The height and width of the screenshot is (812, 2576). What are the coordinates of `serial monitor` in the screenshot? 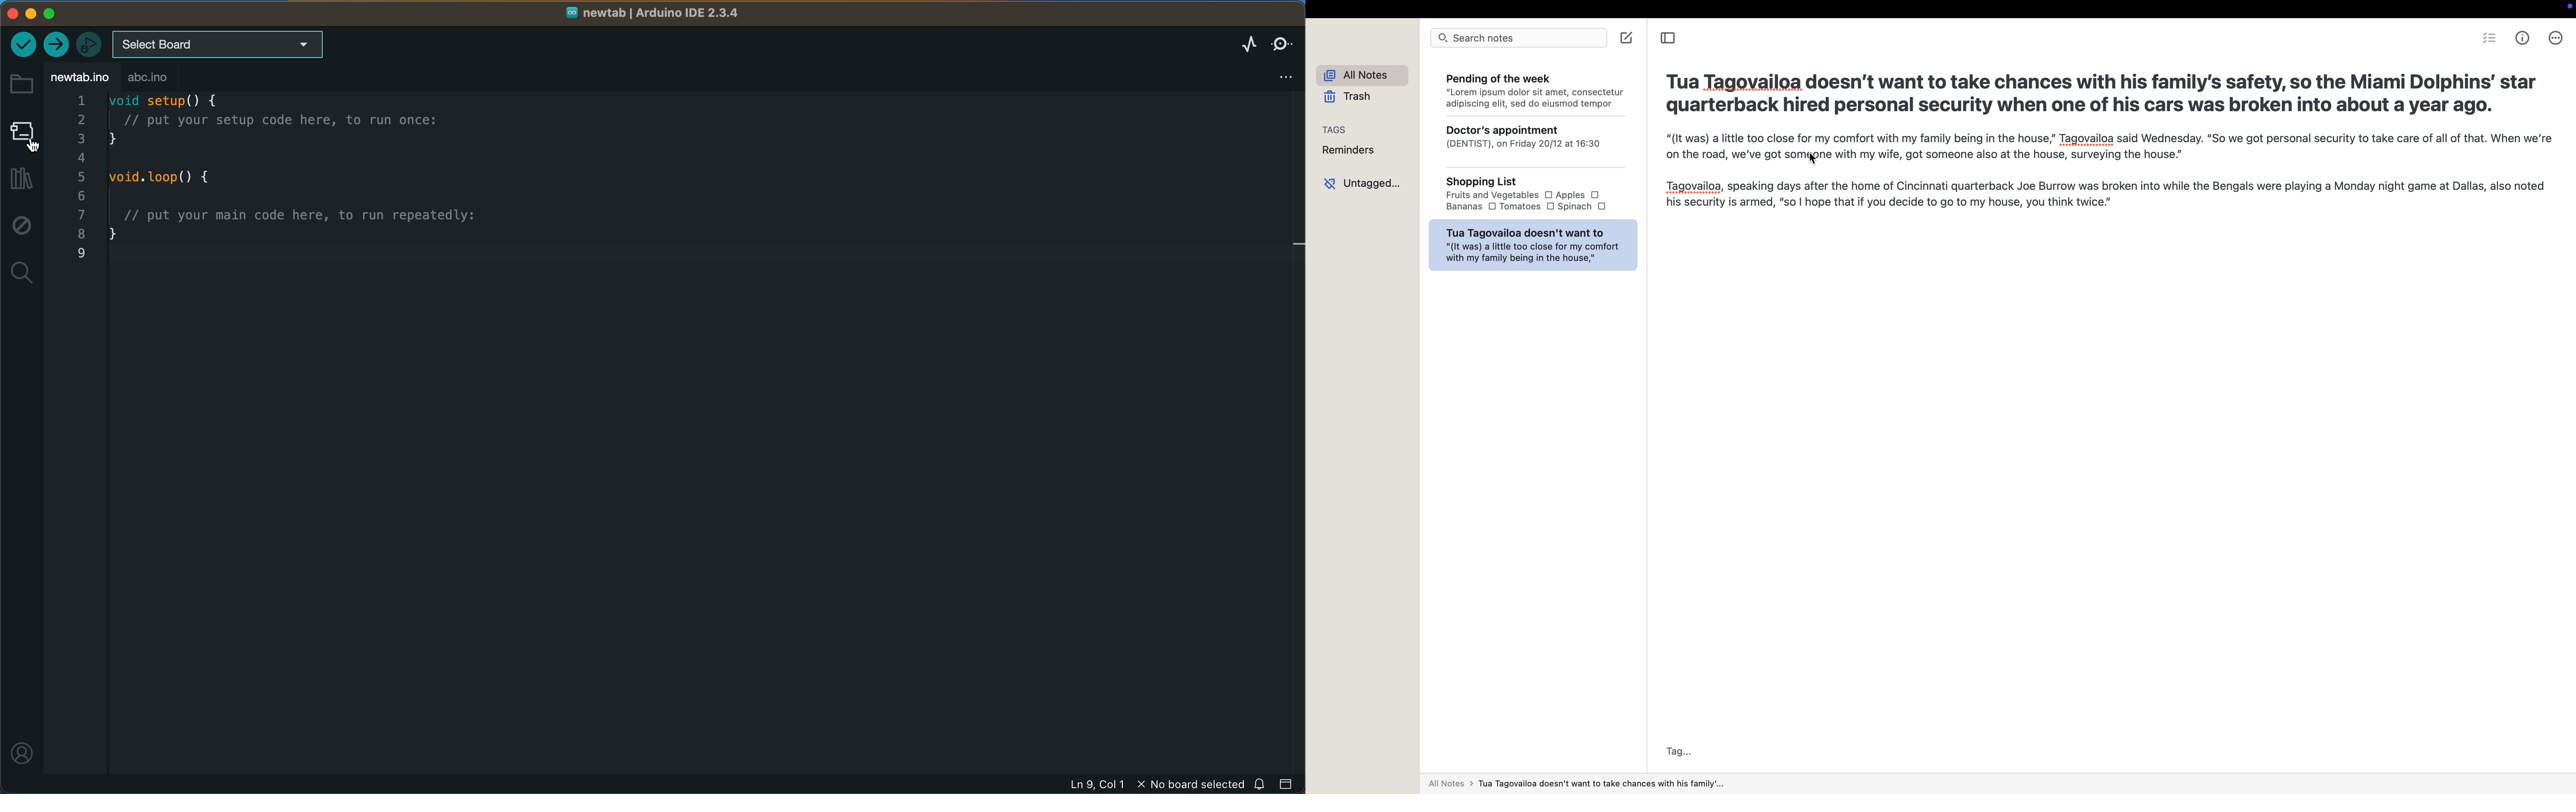 It's located at (1283, 44).